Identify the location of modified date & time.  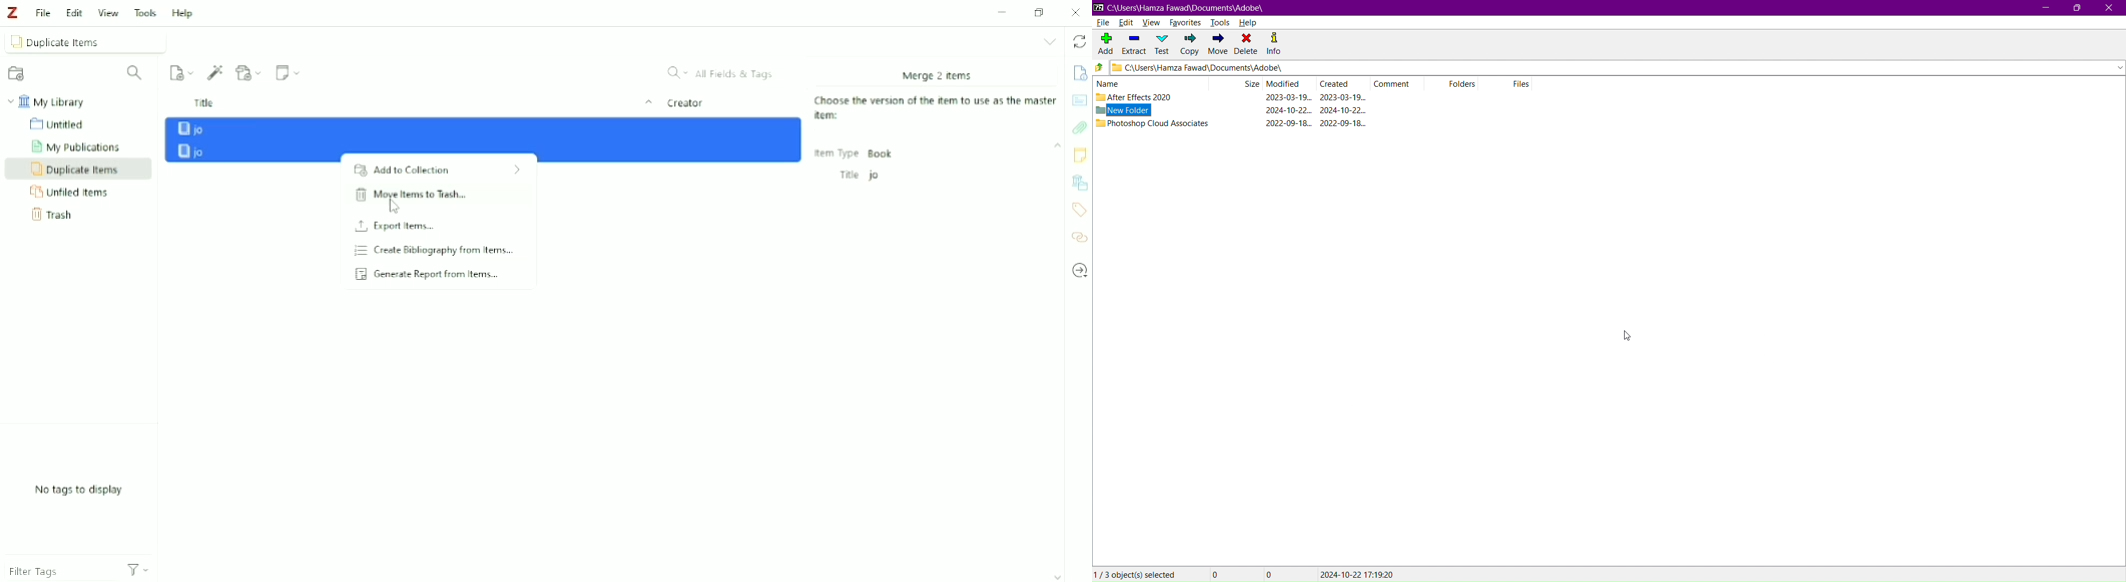
(1289, 110).